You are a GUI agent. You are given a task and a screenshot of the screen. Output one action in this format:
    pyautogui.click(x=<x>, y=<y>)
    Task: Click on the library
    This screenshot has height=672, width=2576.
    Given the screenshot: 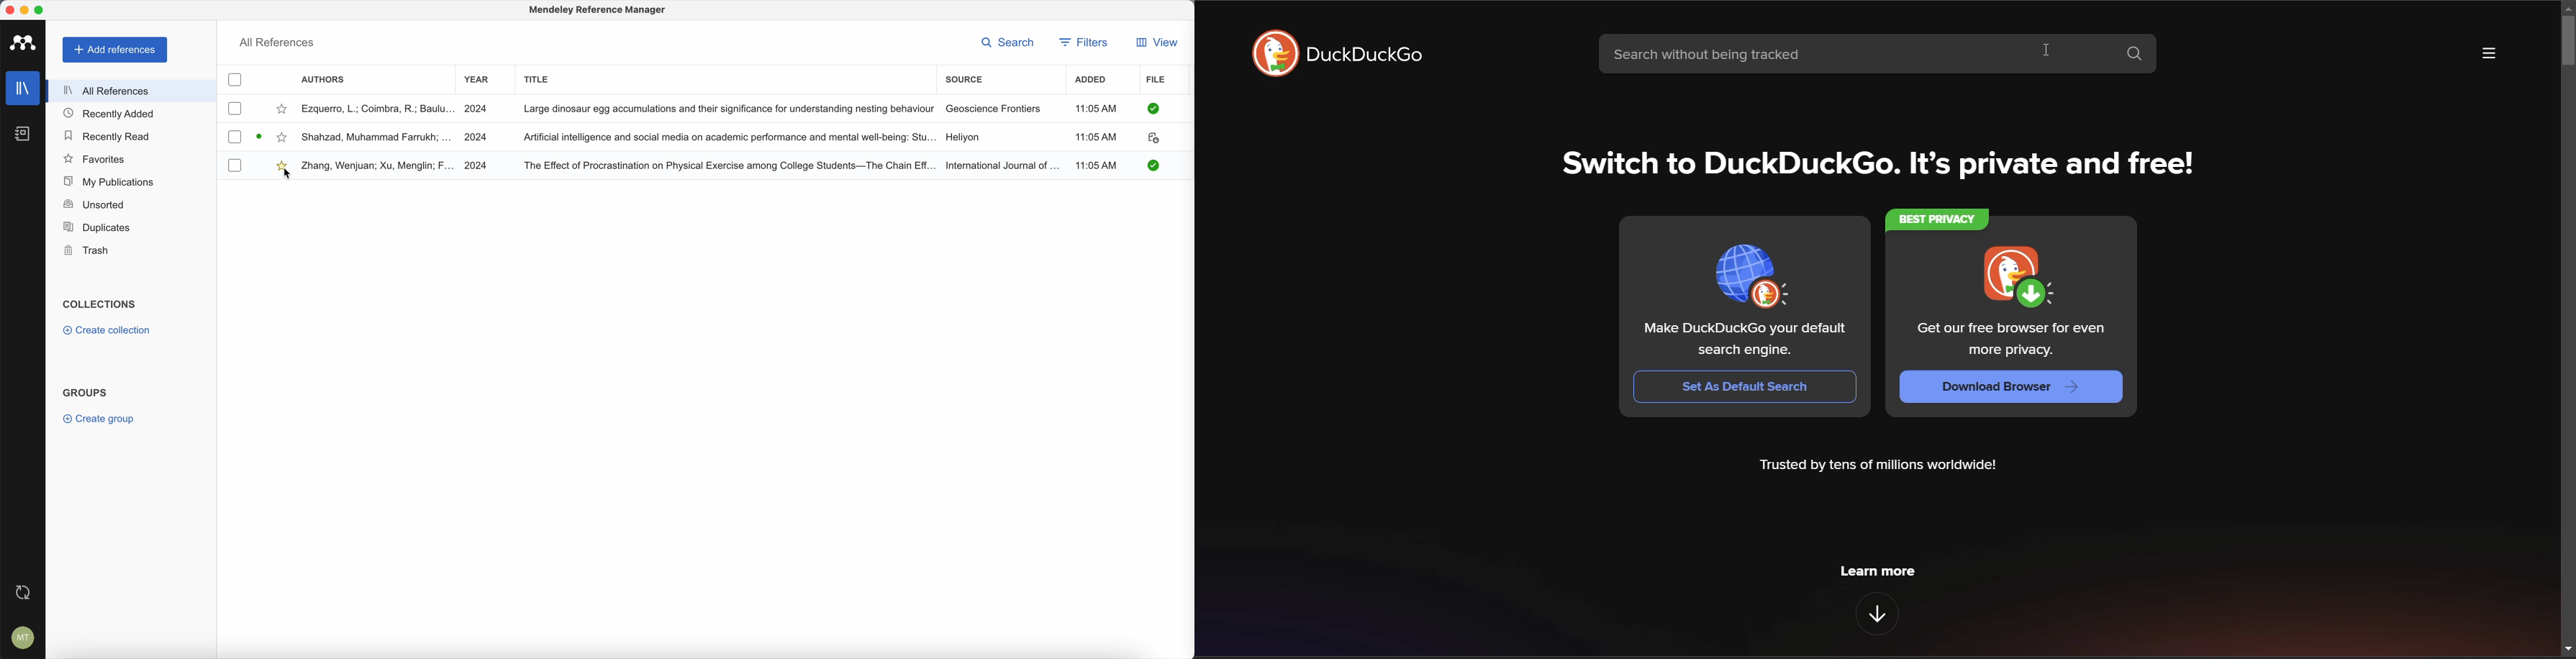 What is the action you would take?
    pyautogui.click(x=24, y=90)
    